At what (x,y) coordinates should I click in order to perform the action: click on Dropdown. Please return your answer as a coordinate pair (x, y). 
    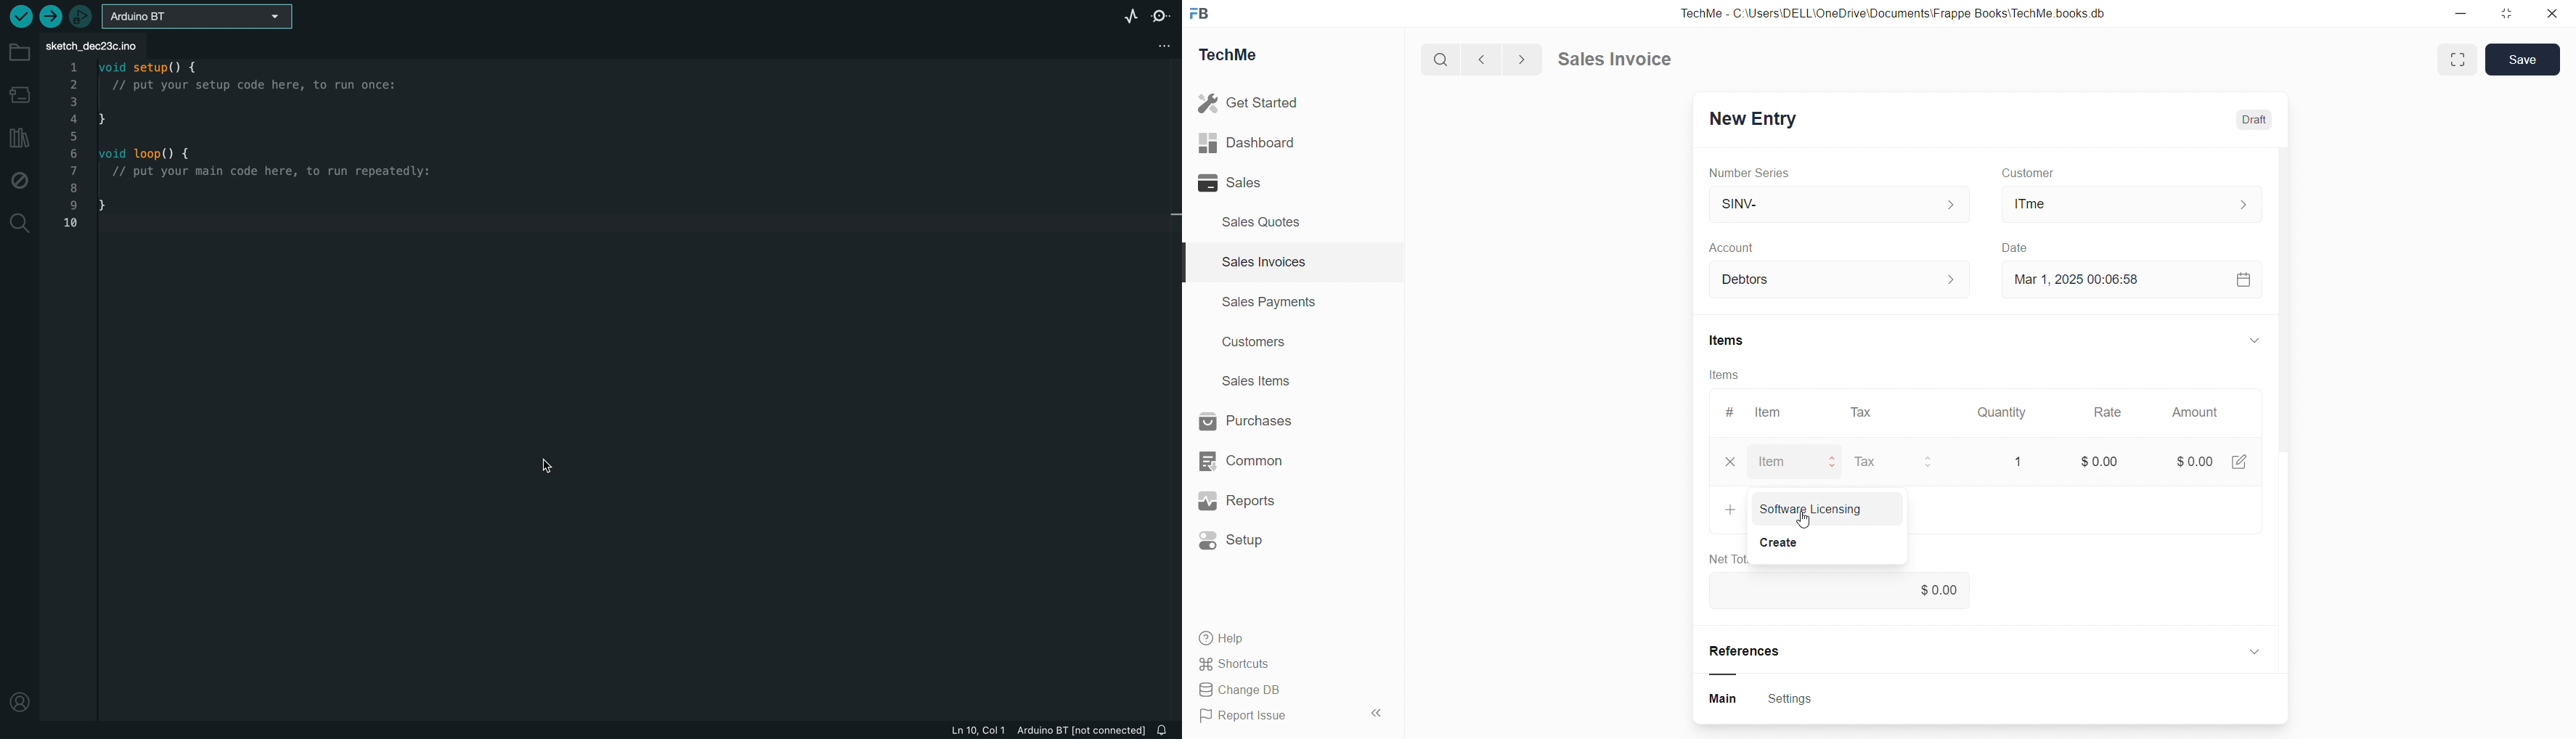
    Looking at the image, I should click on (2252, 648).